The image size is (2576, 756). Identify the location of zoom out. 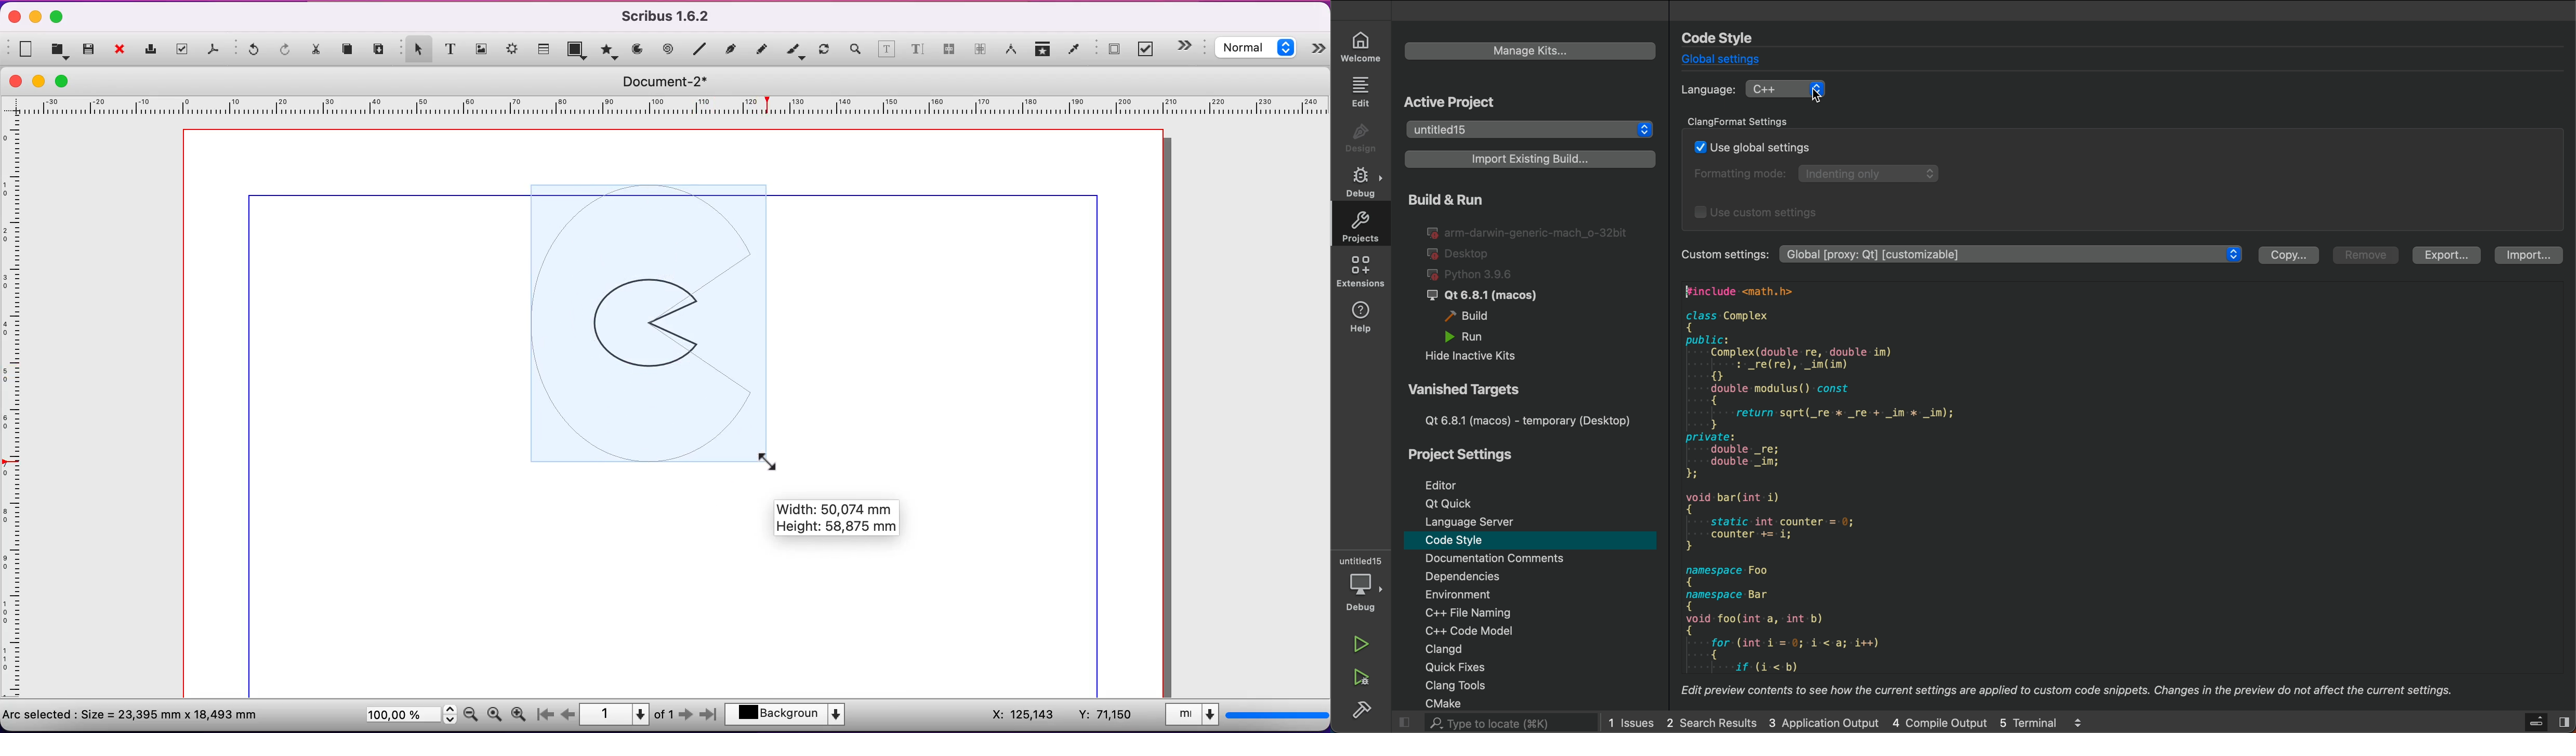
(471, 713).